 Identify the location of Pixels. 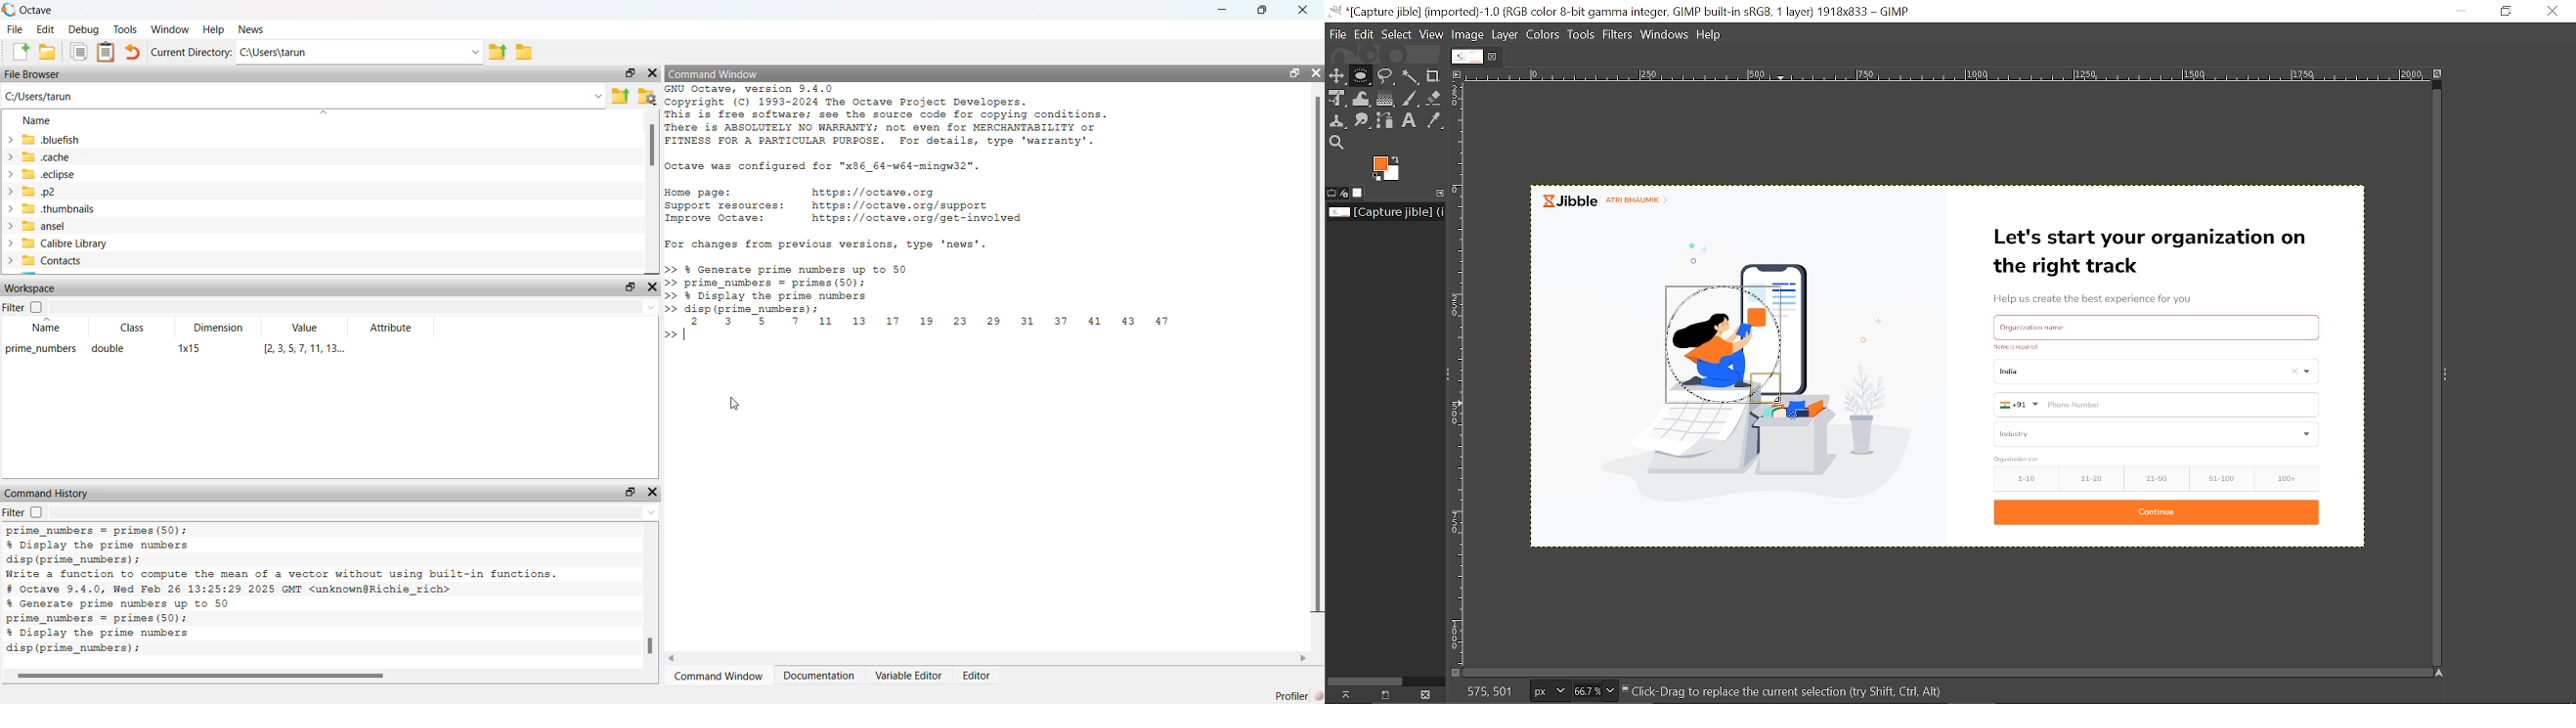
(1547, 692).